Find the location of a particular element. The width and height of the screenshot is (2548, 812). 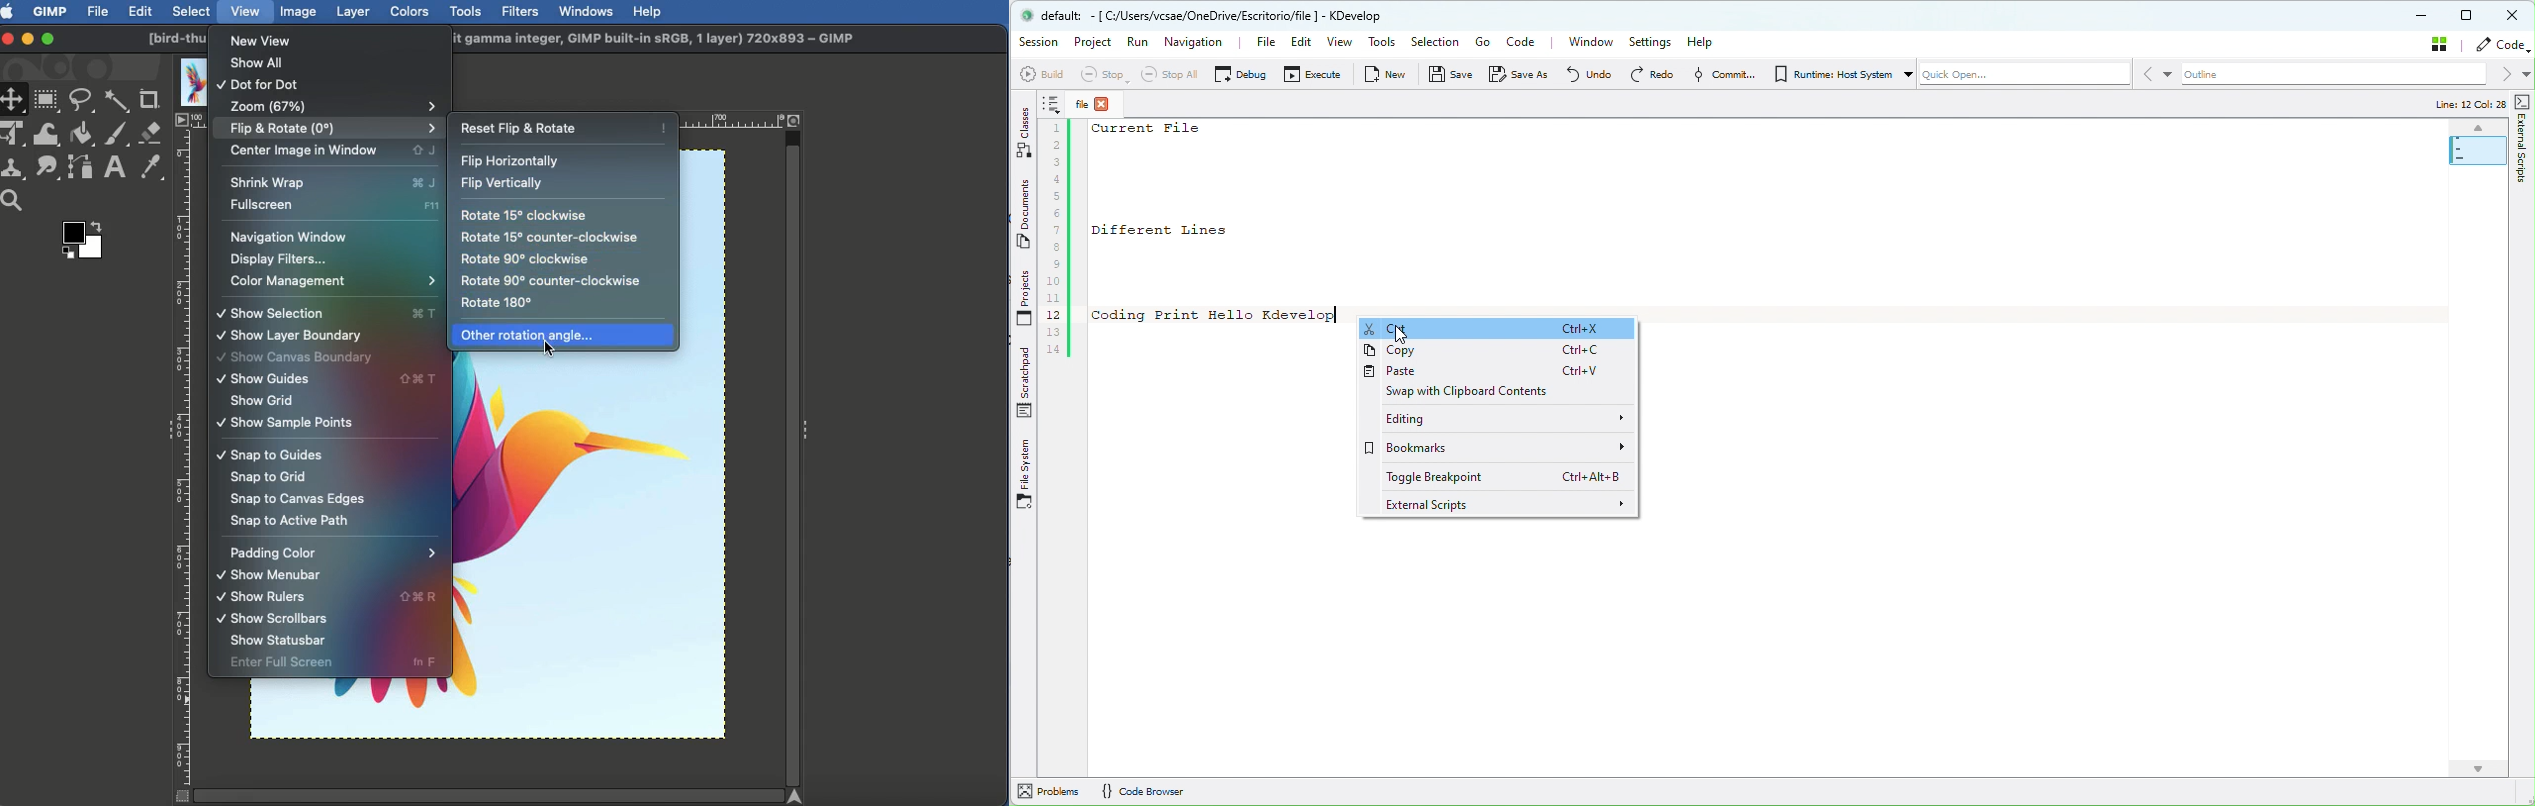

Run is located at coordinates (1142, 42).